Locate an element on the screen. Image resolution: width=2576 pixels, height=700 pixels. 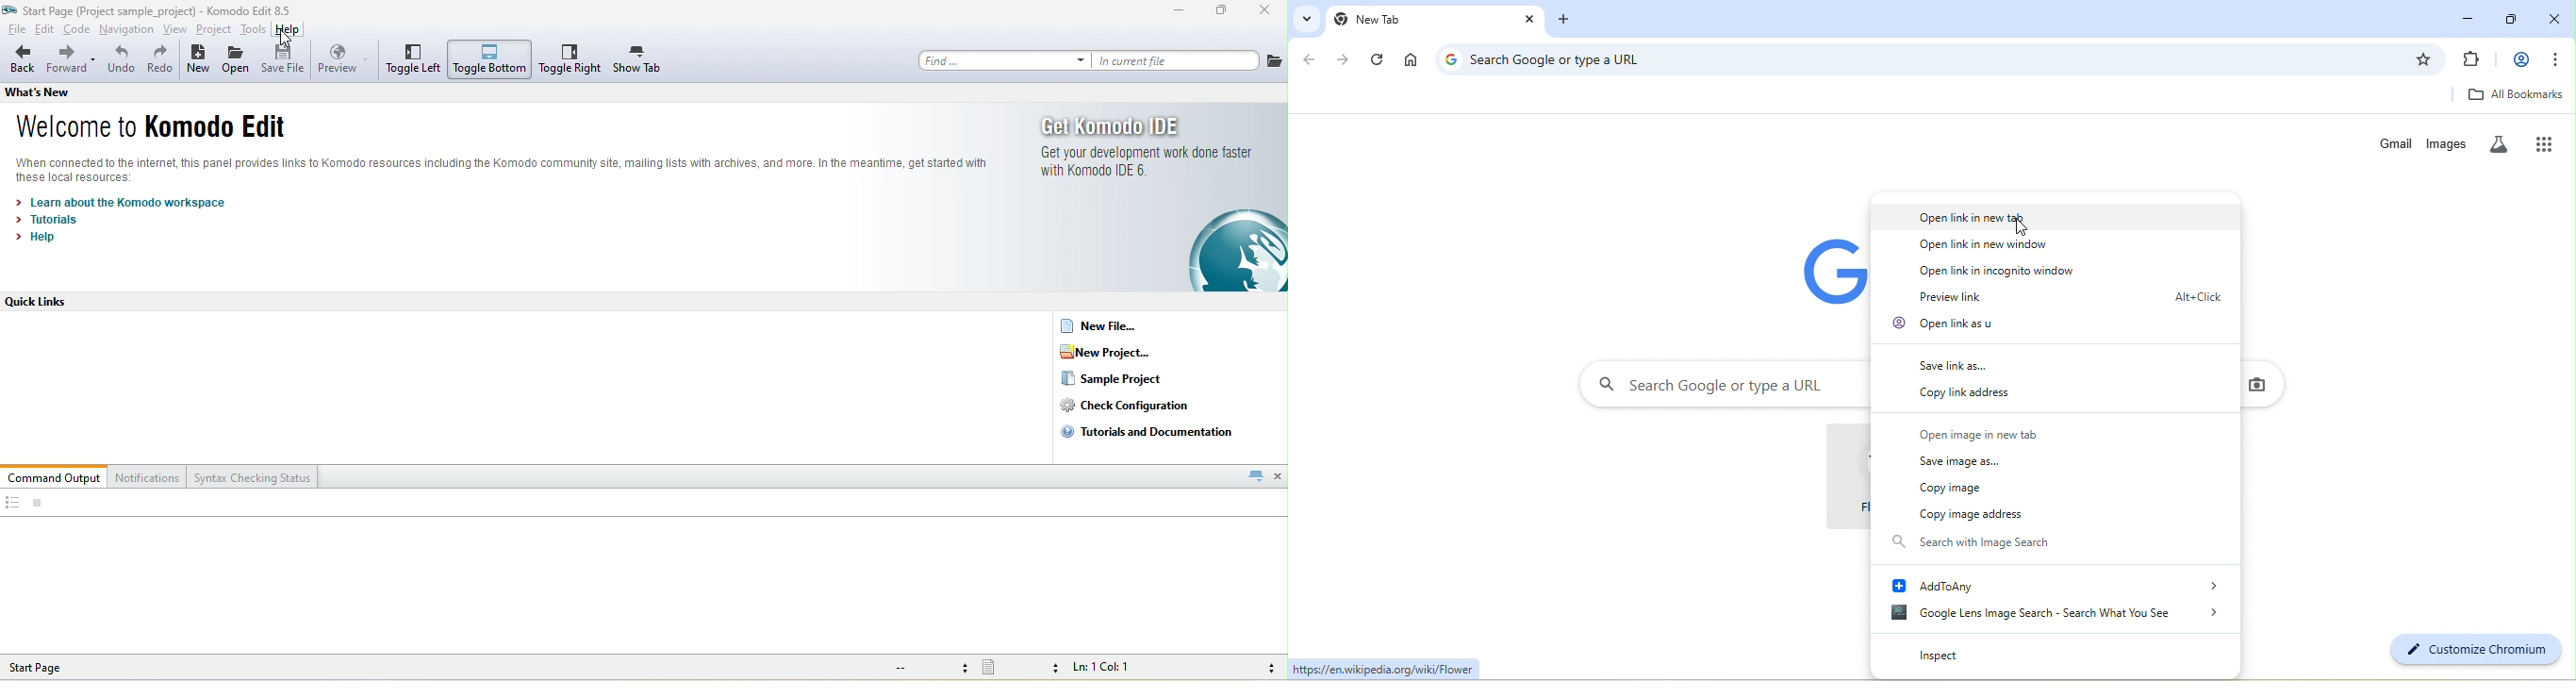
minimize is located at coordinates (2469, 16).